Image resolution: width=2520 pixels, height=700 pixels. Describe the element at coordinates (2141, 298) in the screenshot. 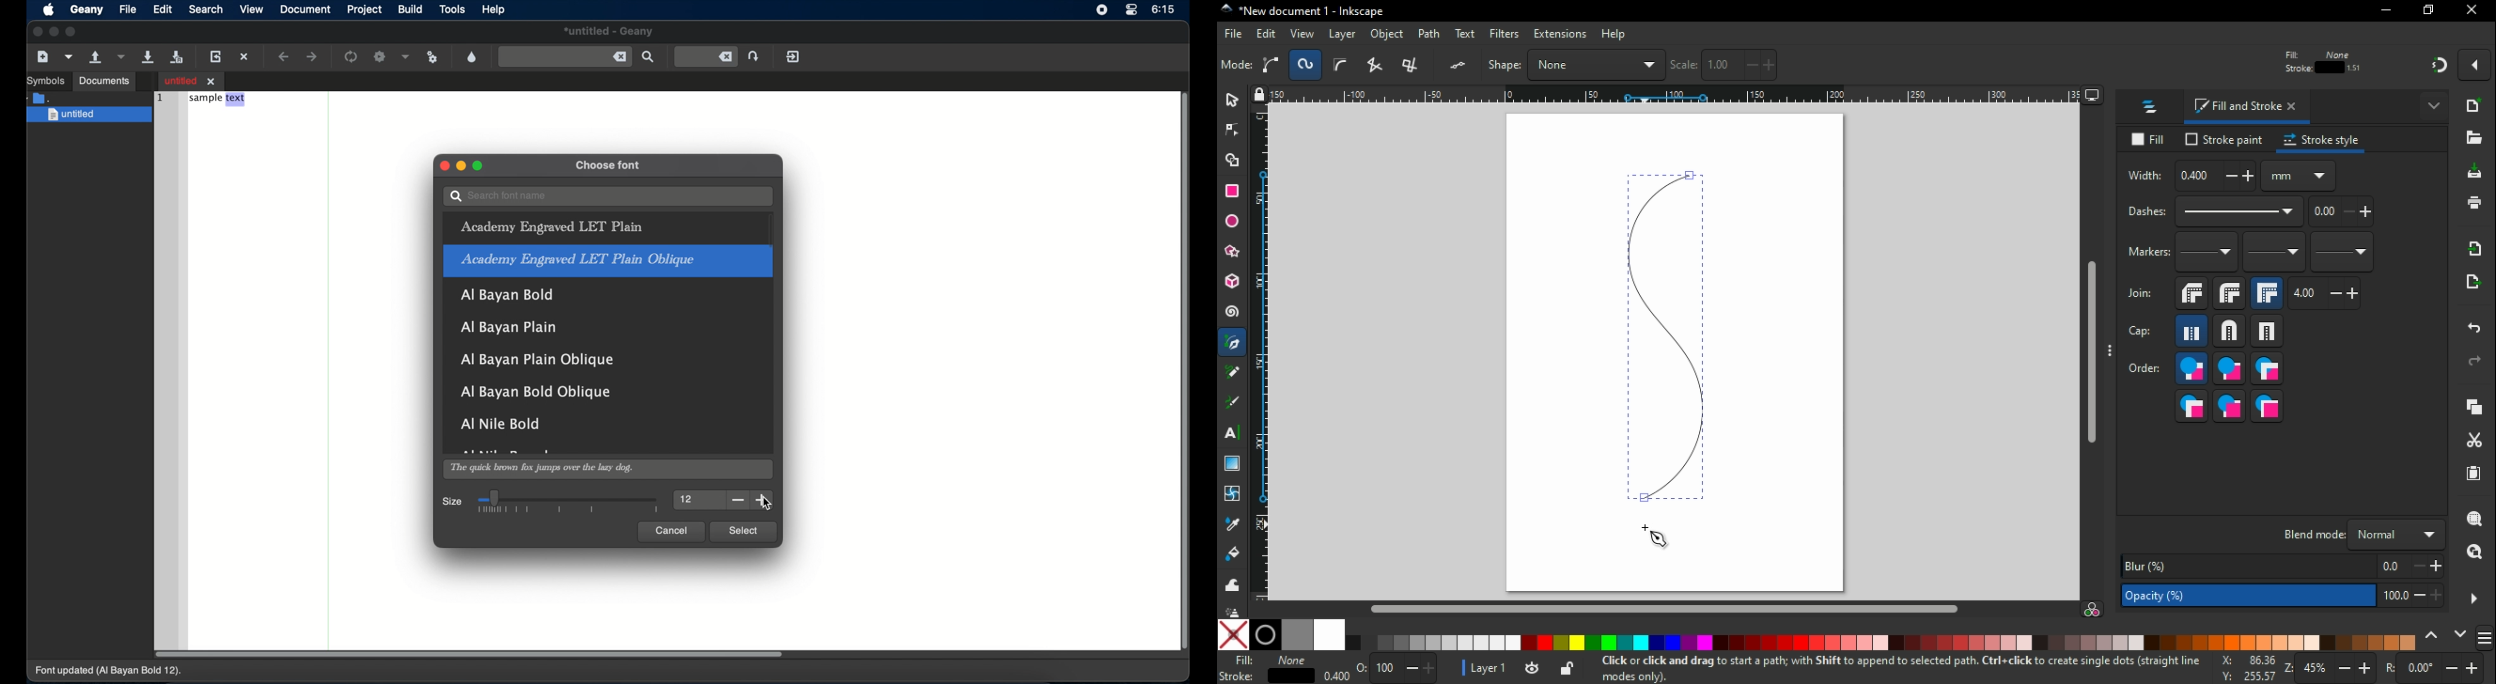

I see `join` at that location.